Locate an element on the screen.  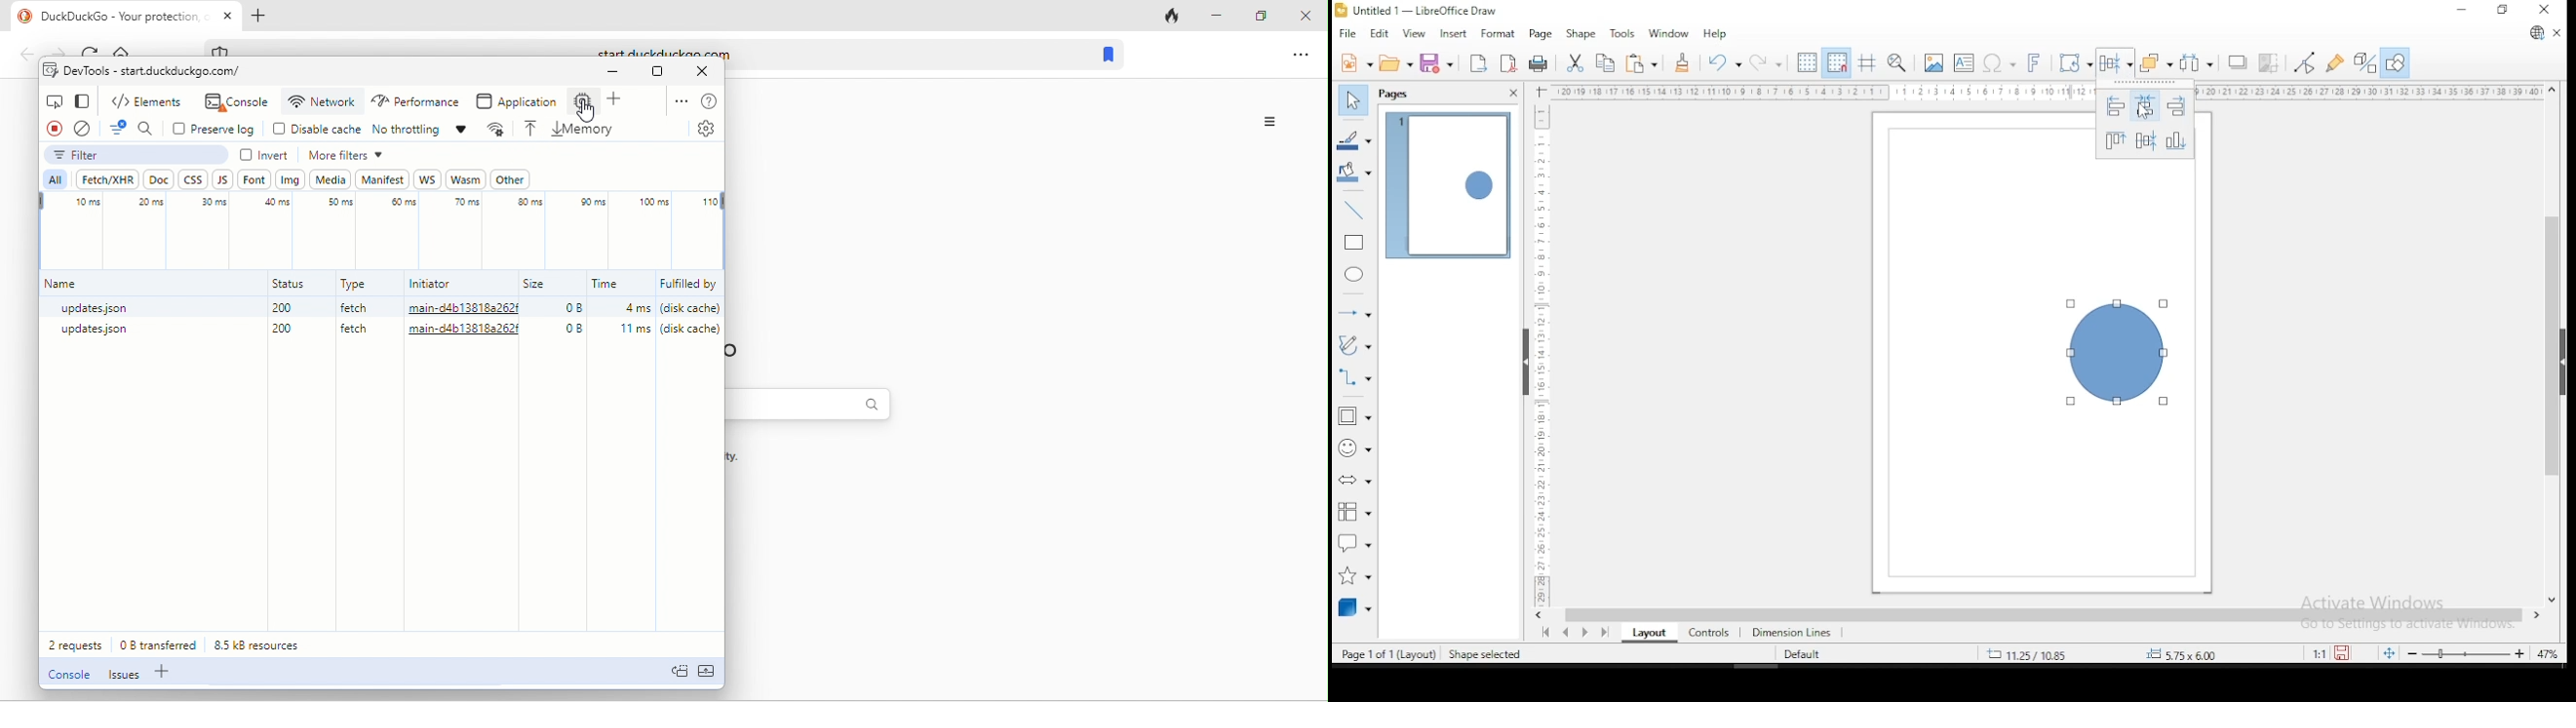
fetch is located at coordinates (111, 179).